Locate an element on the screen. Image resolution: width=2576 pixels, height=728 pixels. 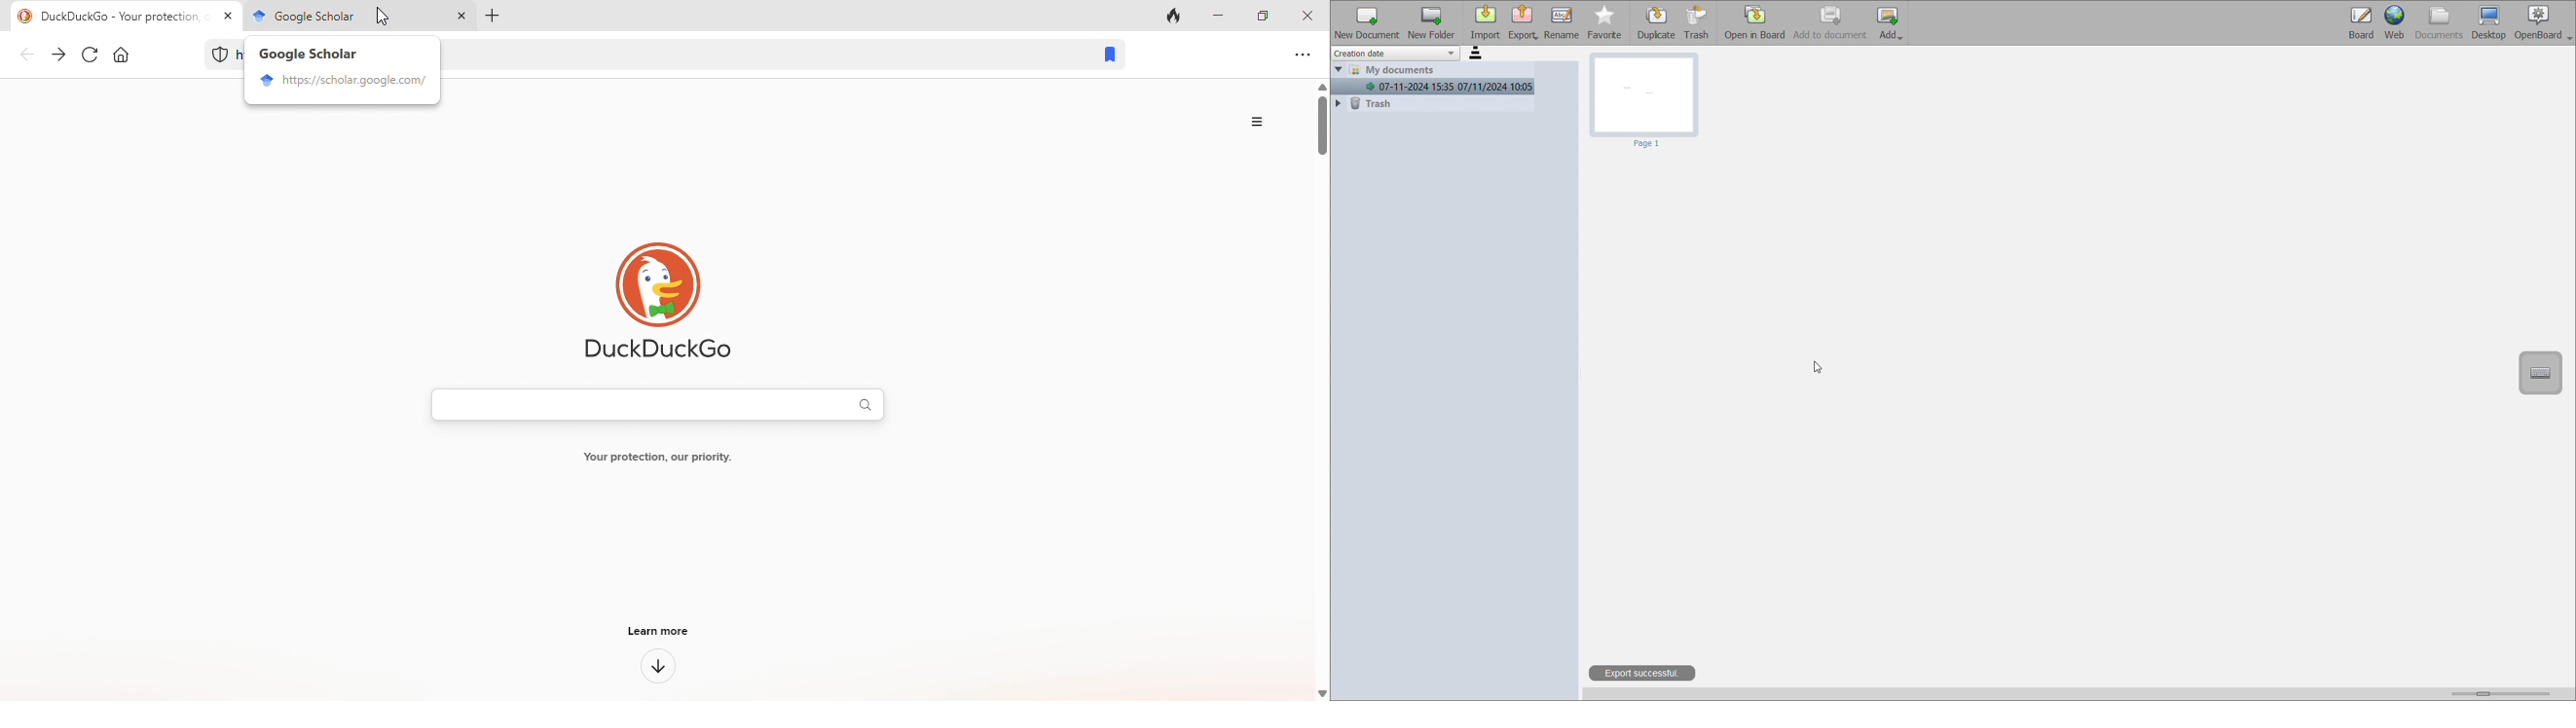
sort by creation date is located at coordinates (1395, 53).